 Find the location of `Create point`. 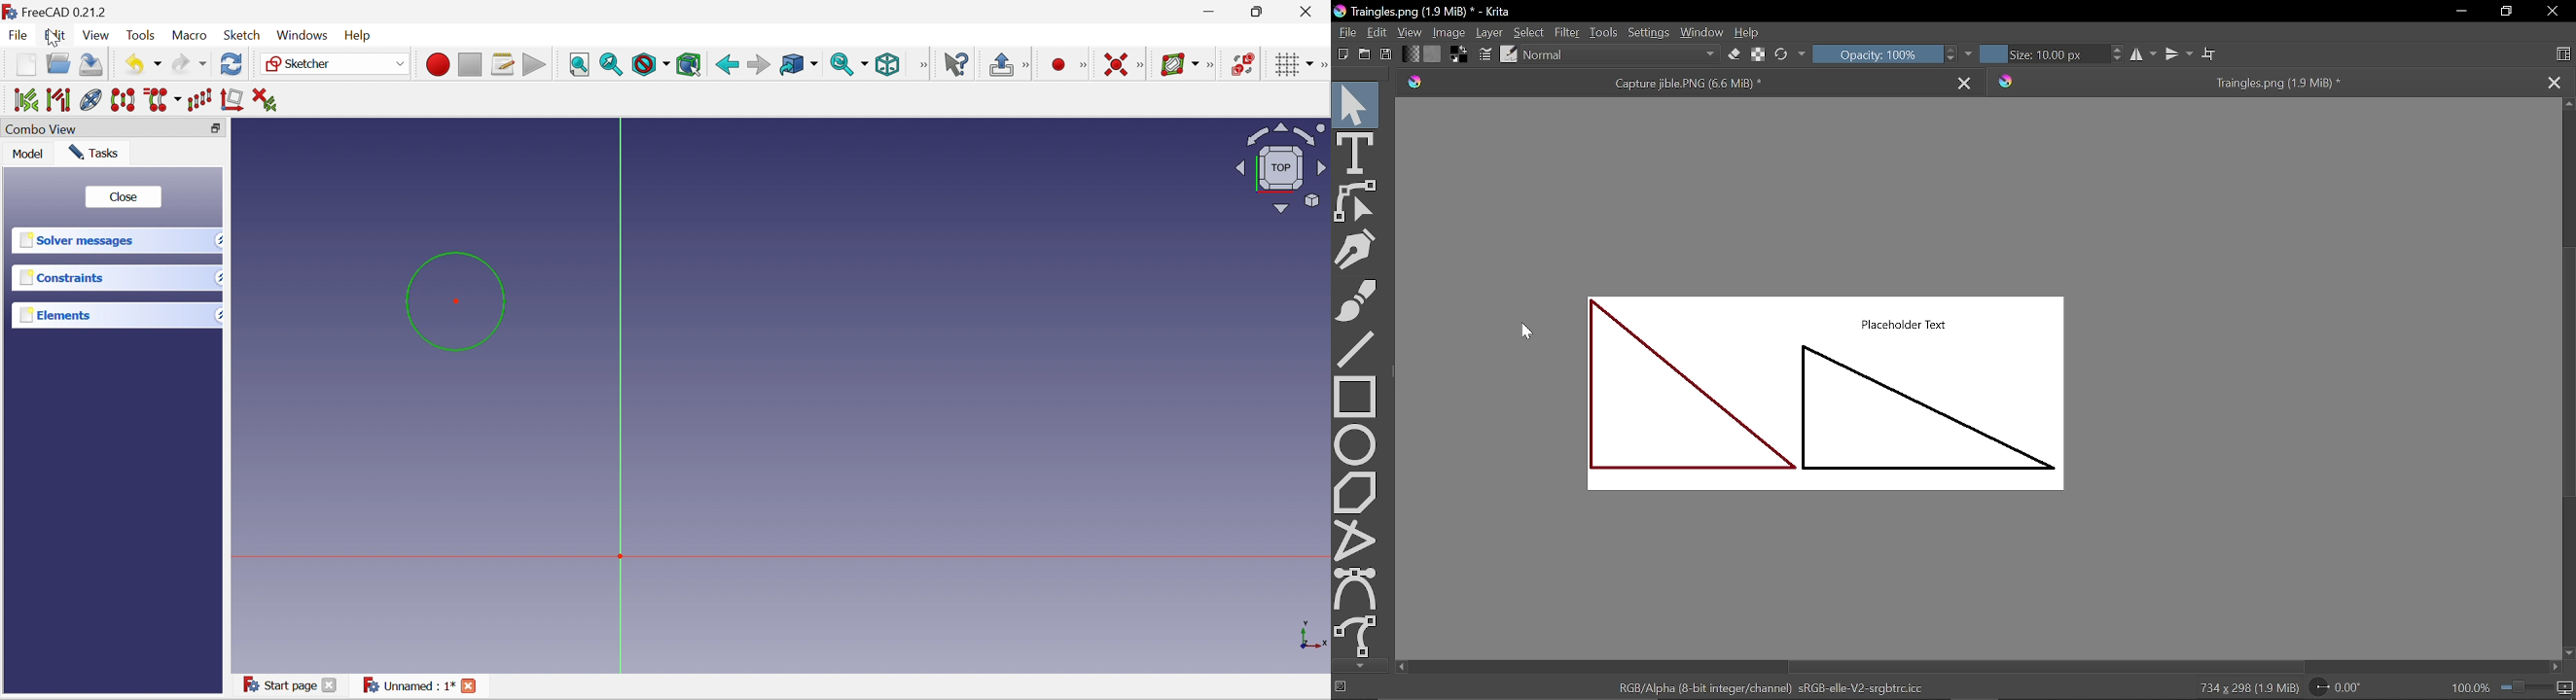

Create point is located at coordinates (1056, 65).